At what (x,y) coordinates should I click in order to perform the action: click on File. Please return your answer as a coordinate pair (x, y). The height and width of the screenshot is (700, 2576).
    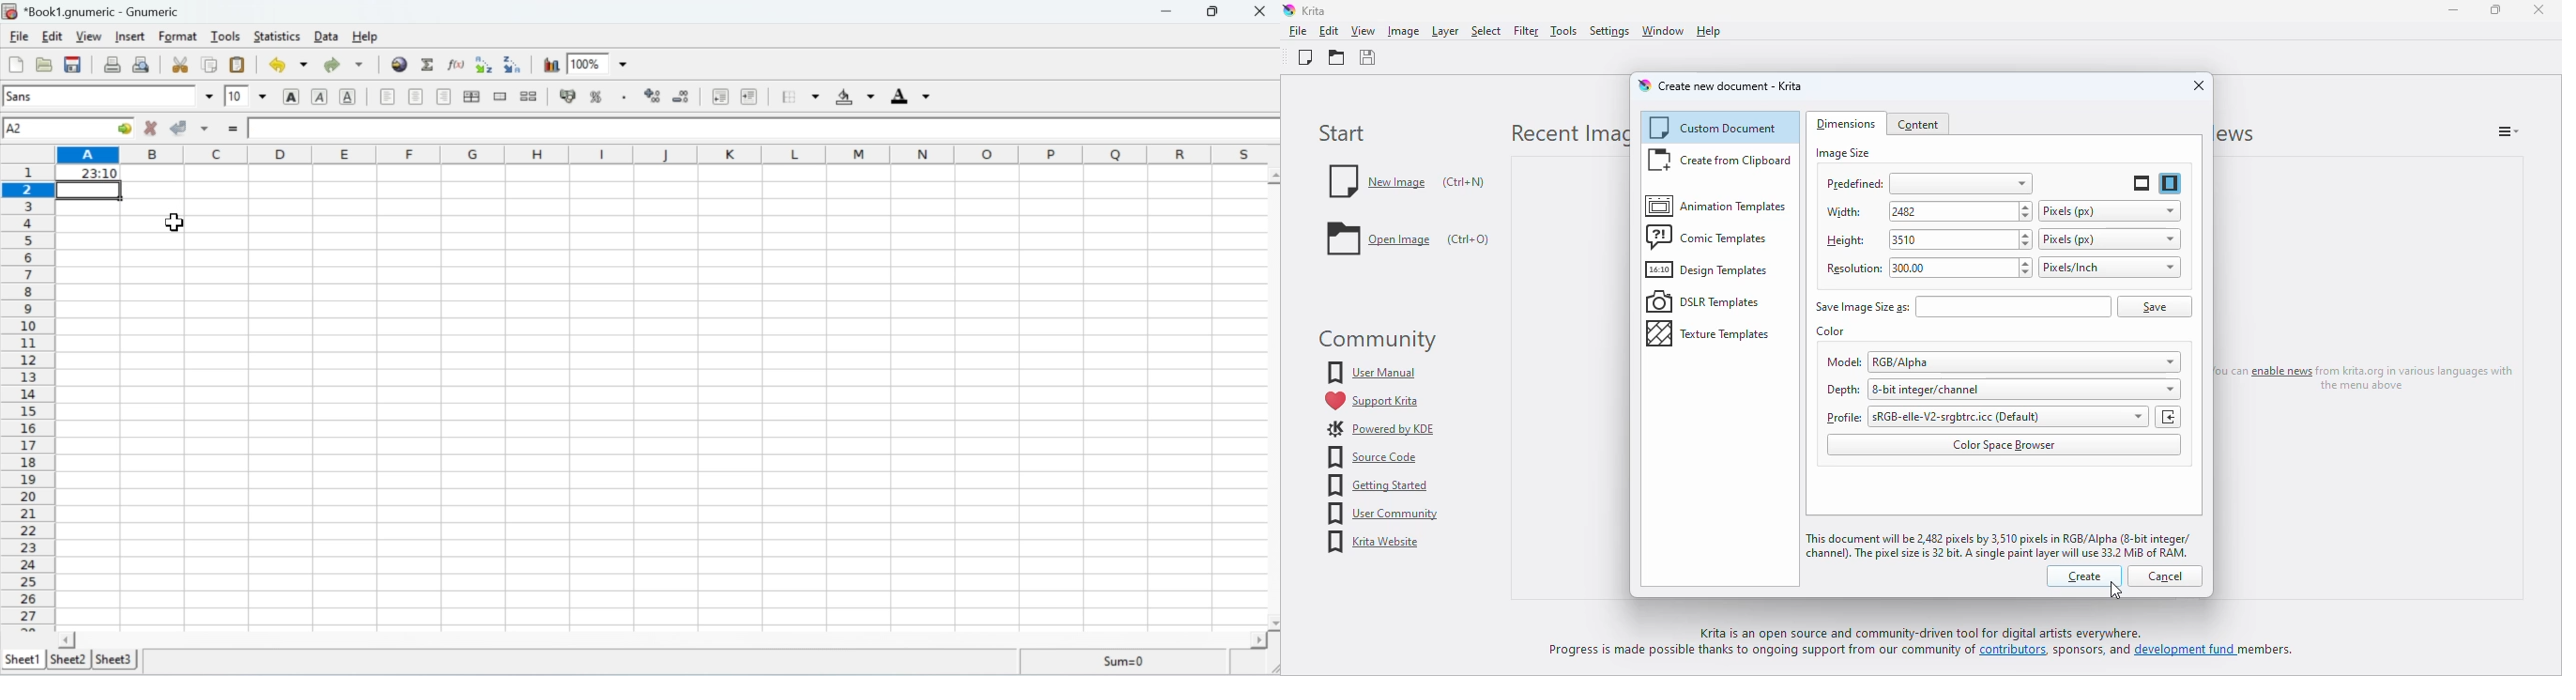
    Looking at the image, I should click on (19, 36).